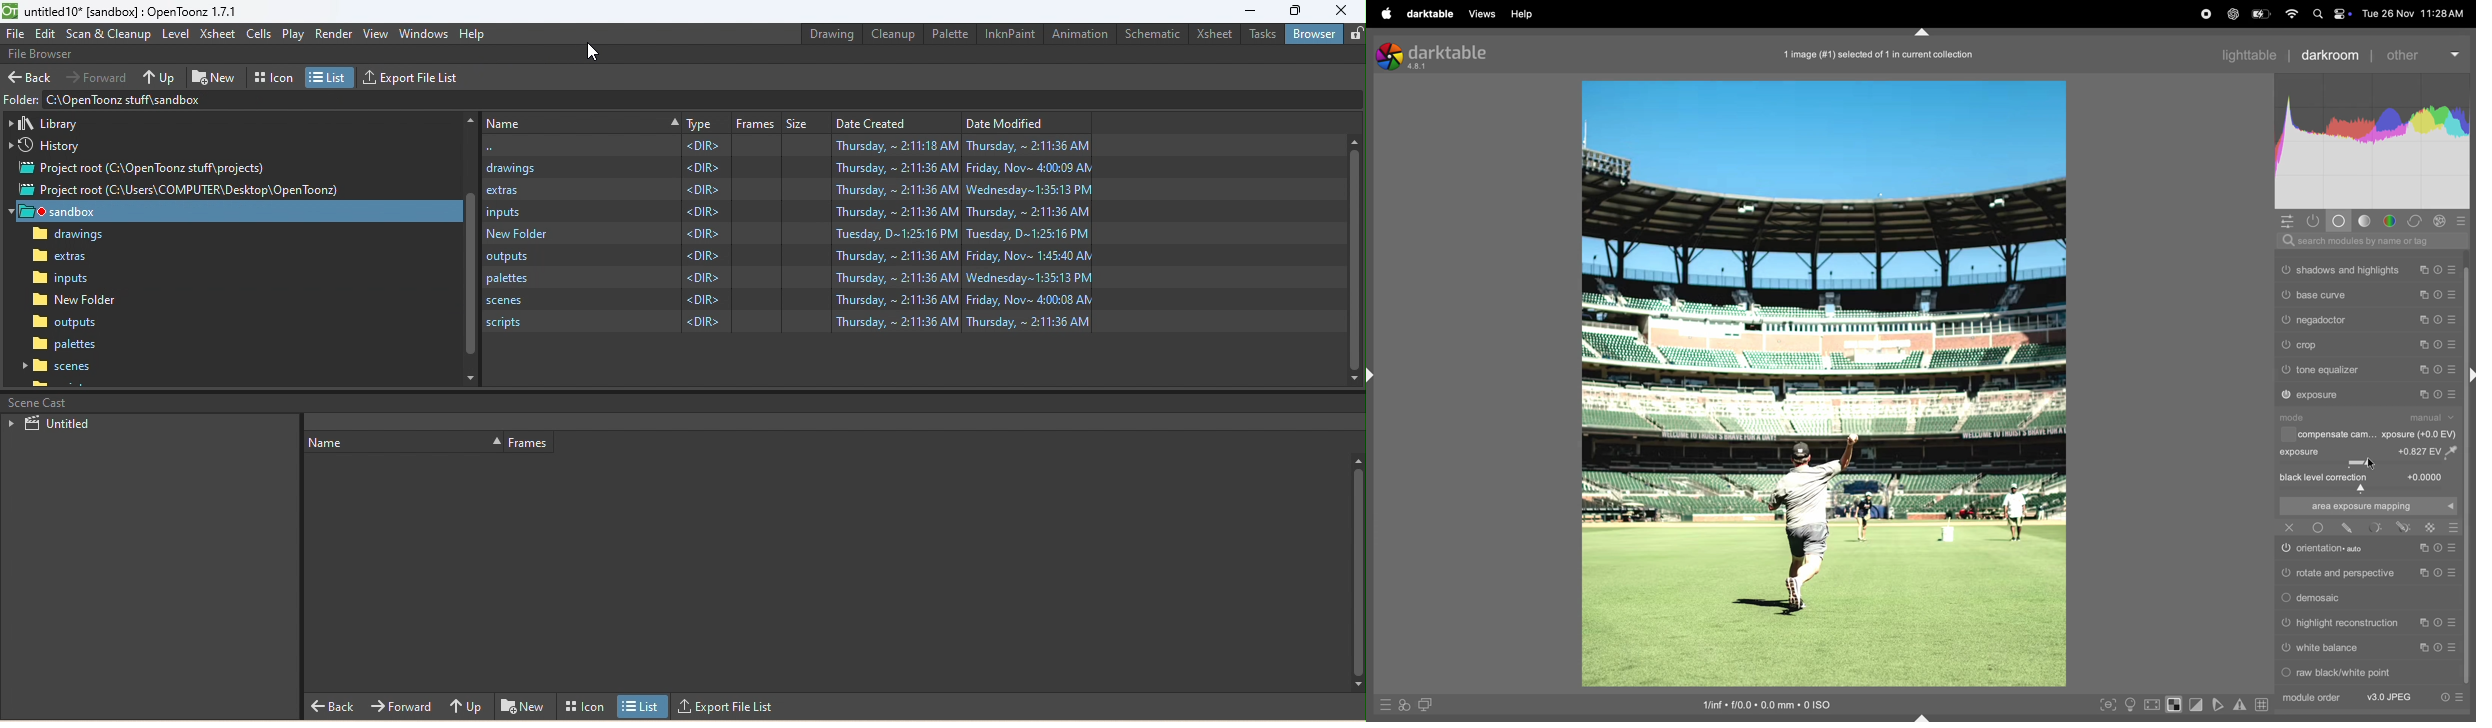 This screenshot has height=728, width=2492. I want to click on toggle iso, so click(2130, 705).